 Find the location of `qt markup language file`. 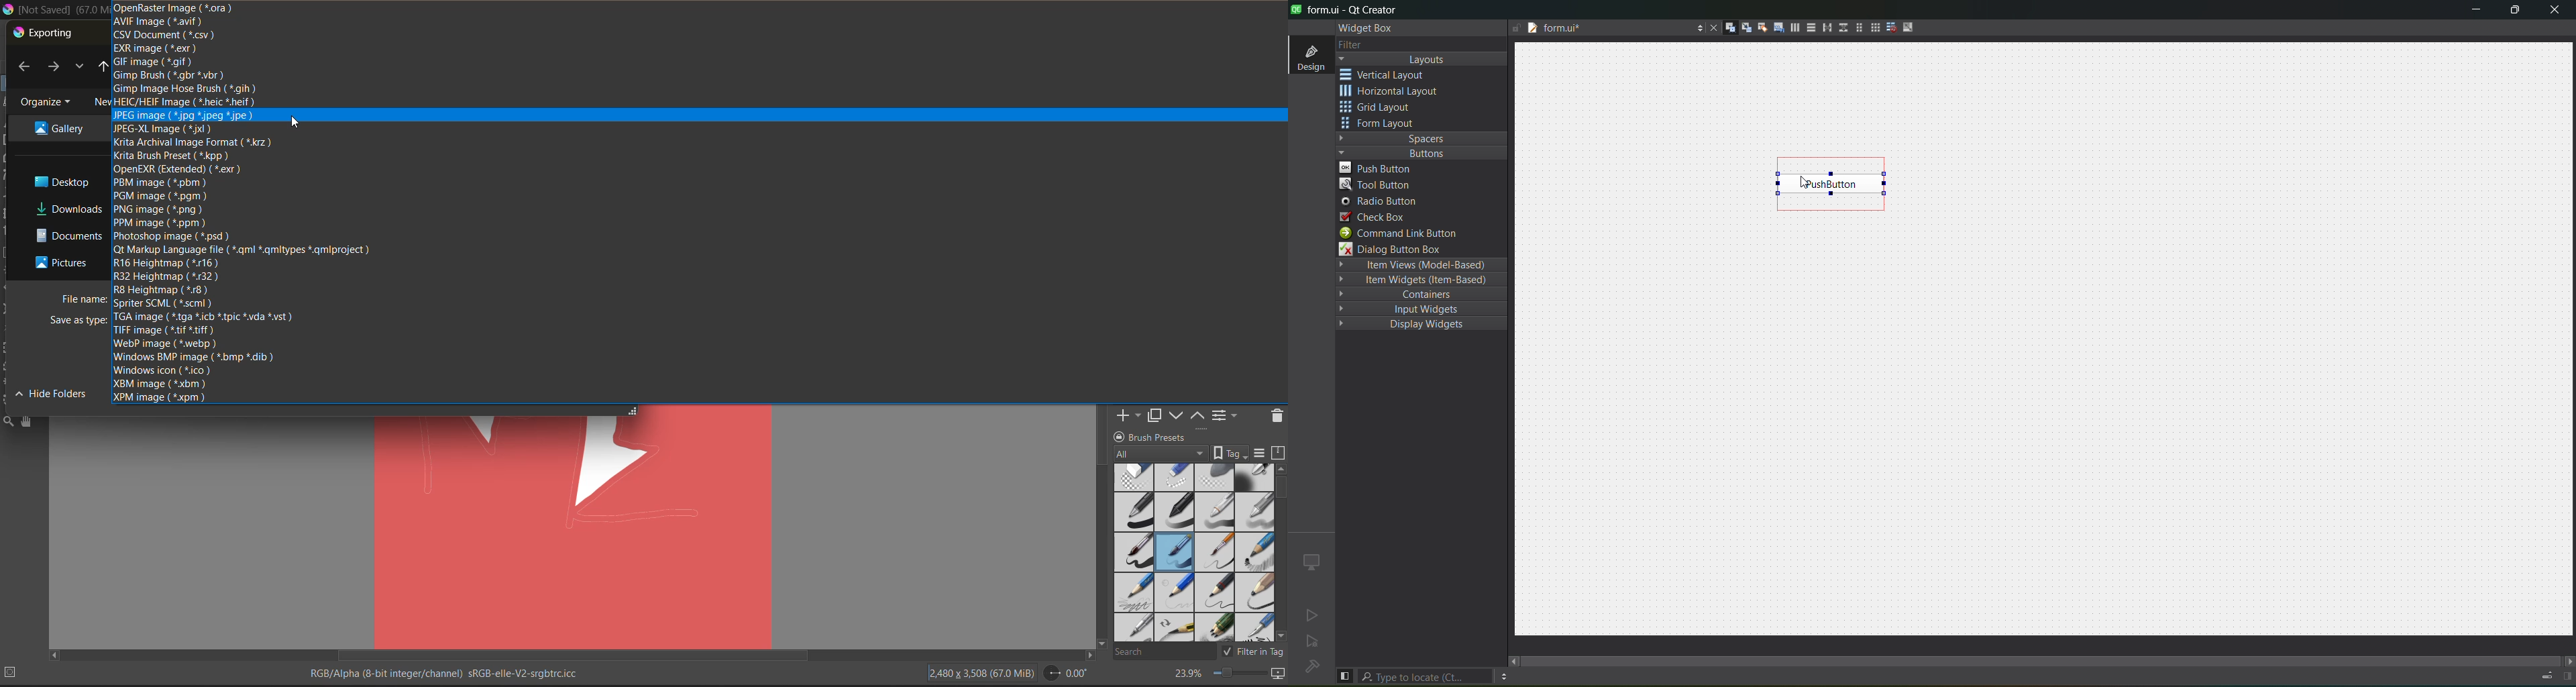

qt markup language file is located at coordinates (241, 250).